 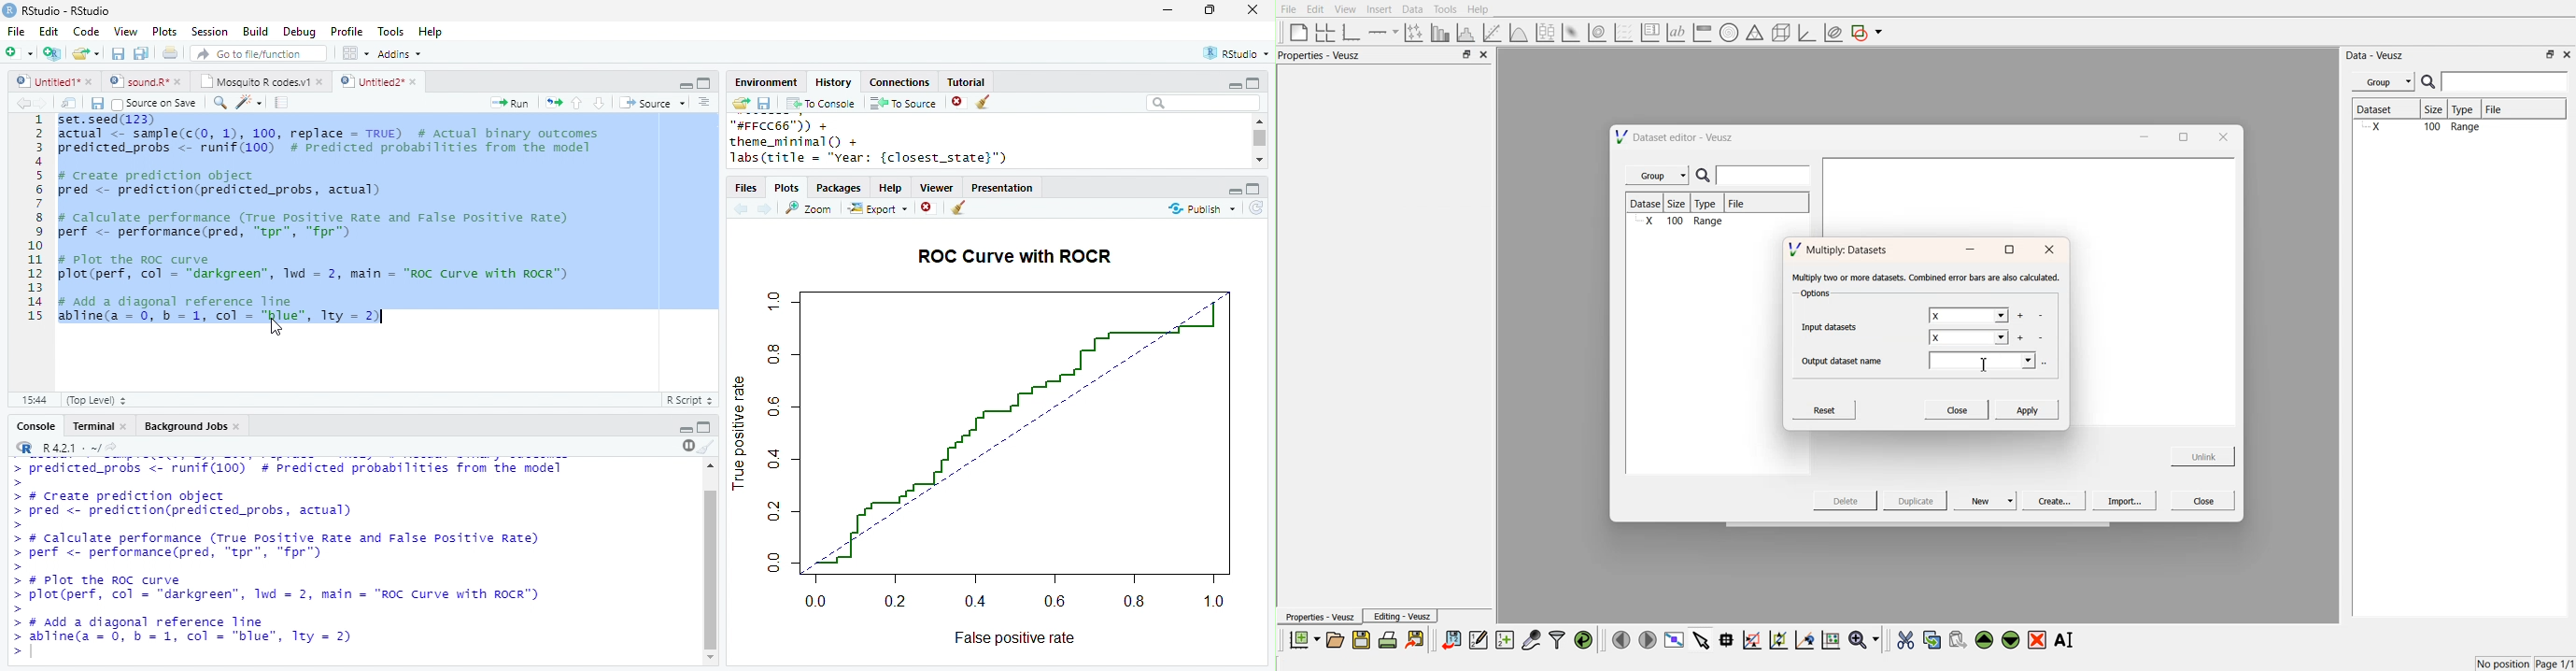 I want to click on Code, so click(x=86, y=31).